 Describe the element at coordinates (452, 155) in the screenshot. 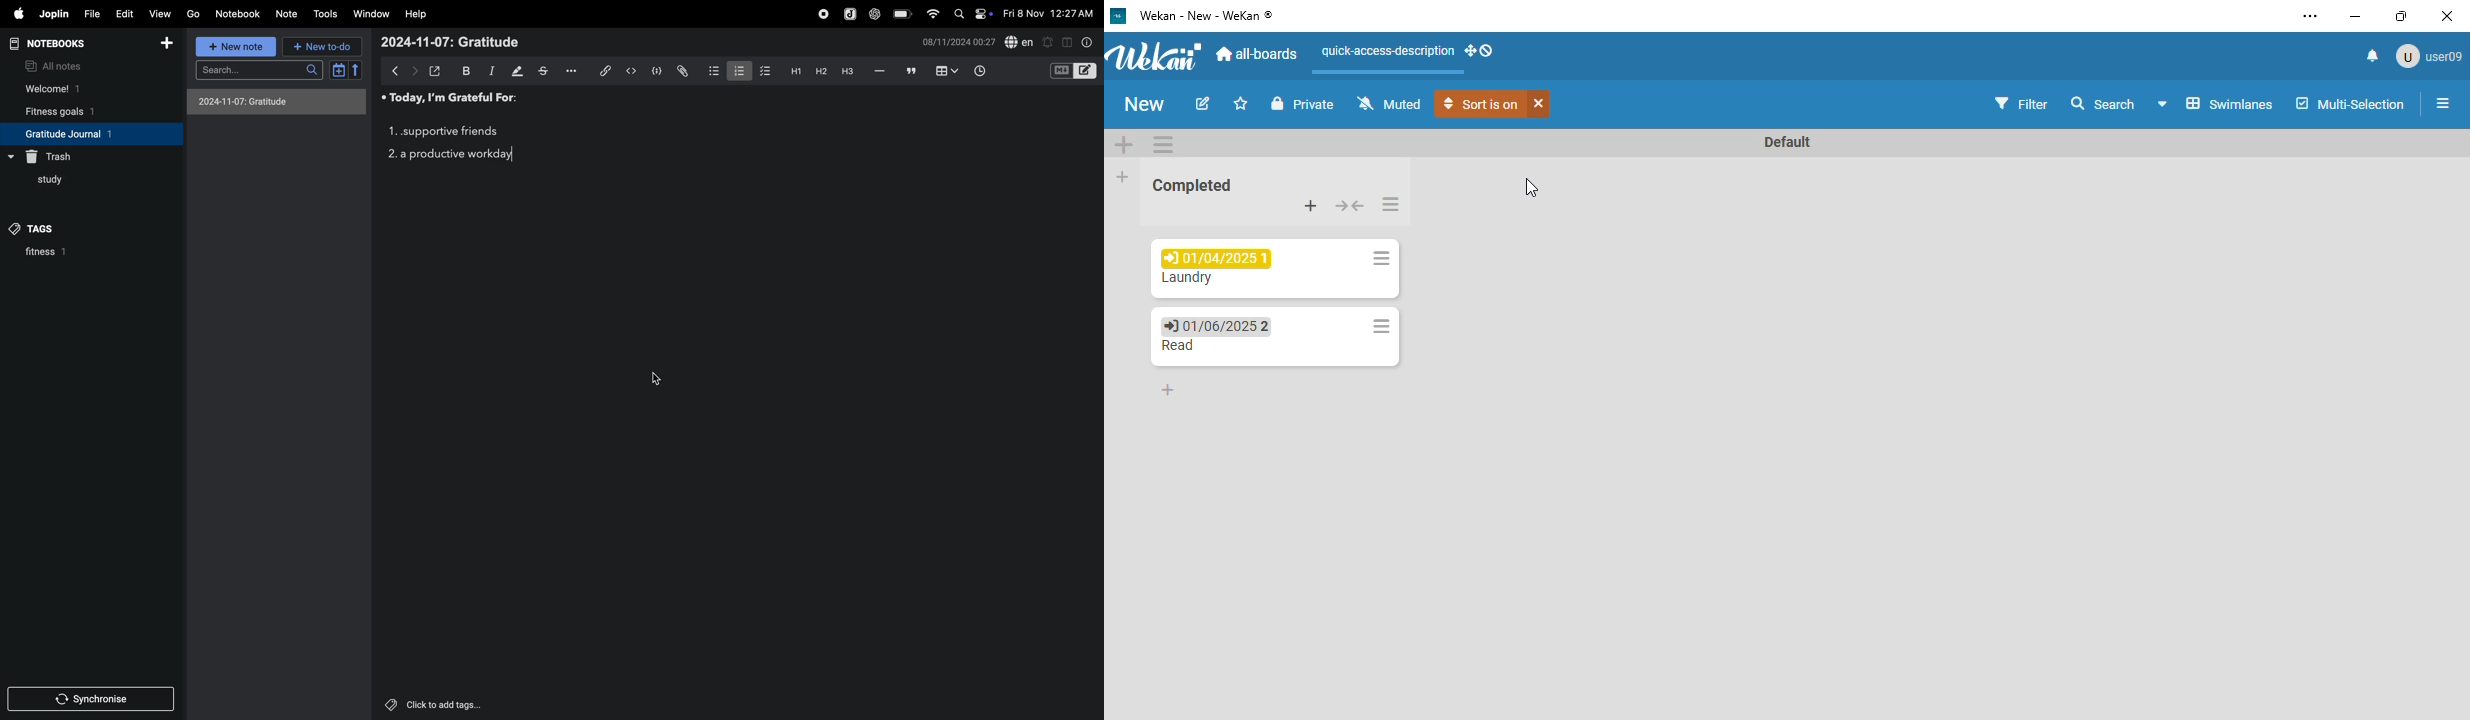

I see `2. a productive work day` at that location.